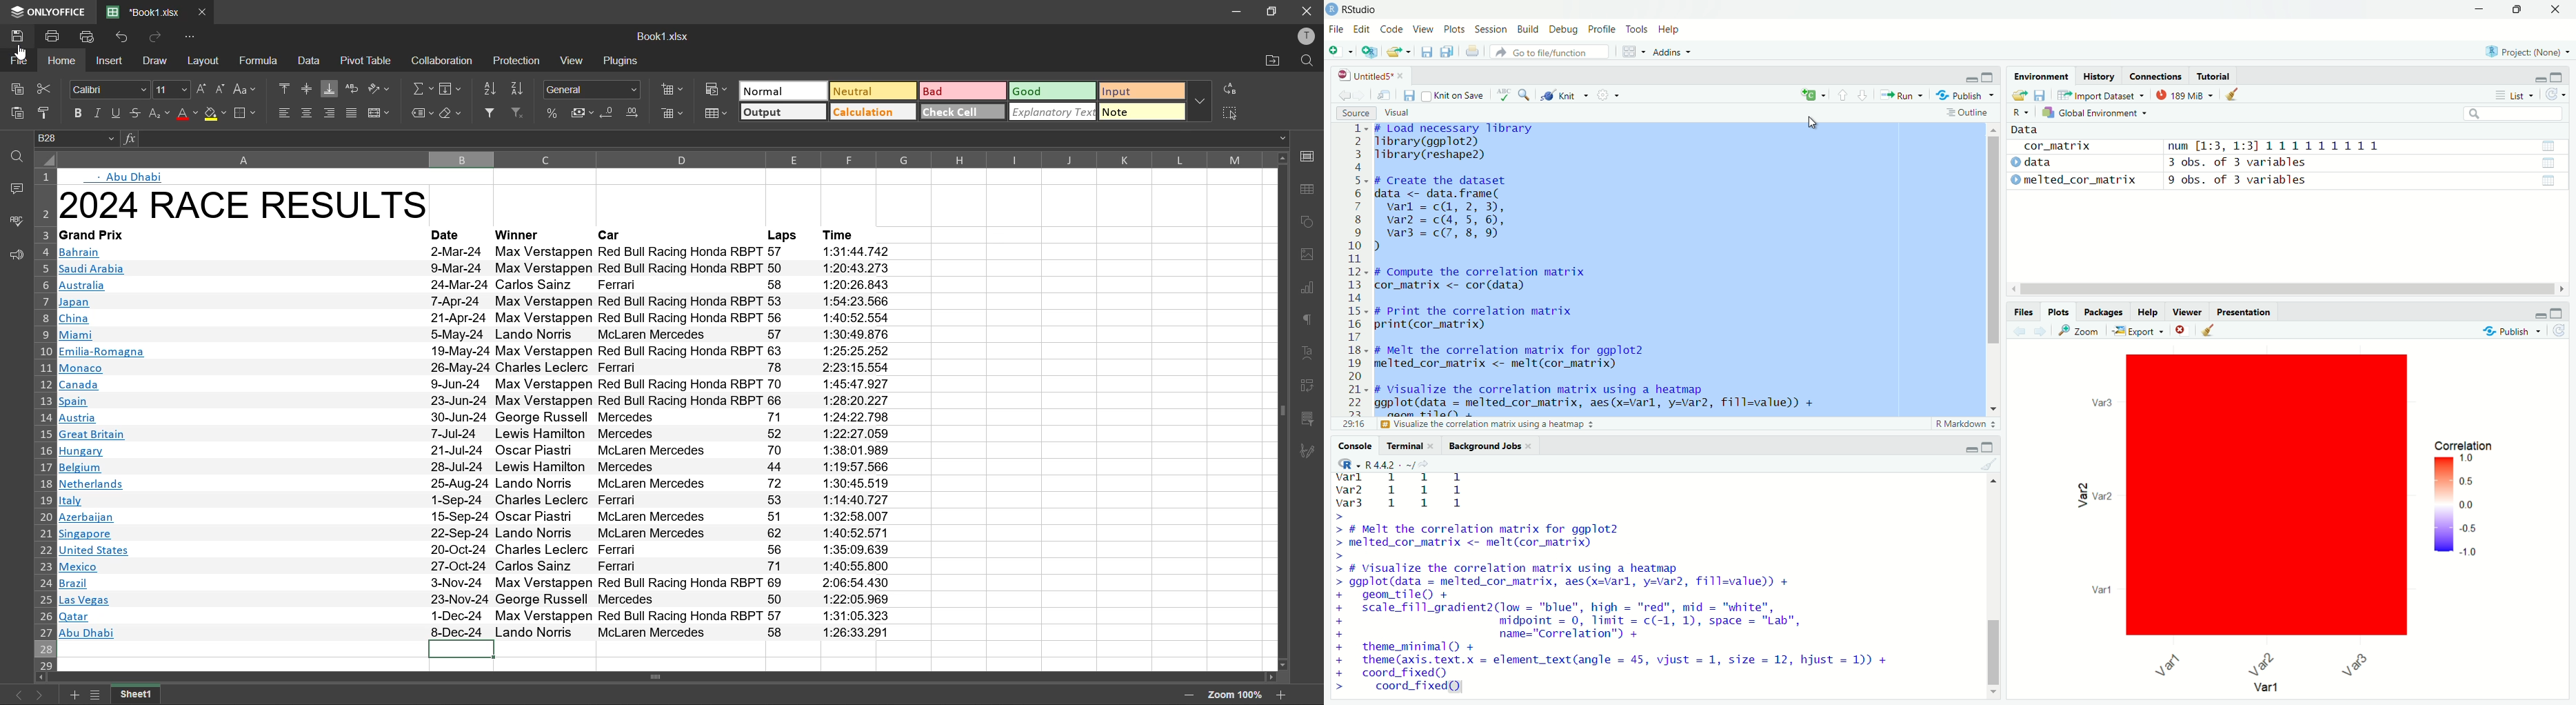 The width and height of the screenshot is (2576, 728). I want to click on minimize, so click(1234, 11).